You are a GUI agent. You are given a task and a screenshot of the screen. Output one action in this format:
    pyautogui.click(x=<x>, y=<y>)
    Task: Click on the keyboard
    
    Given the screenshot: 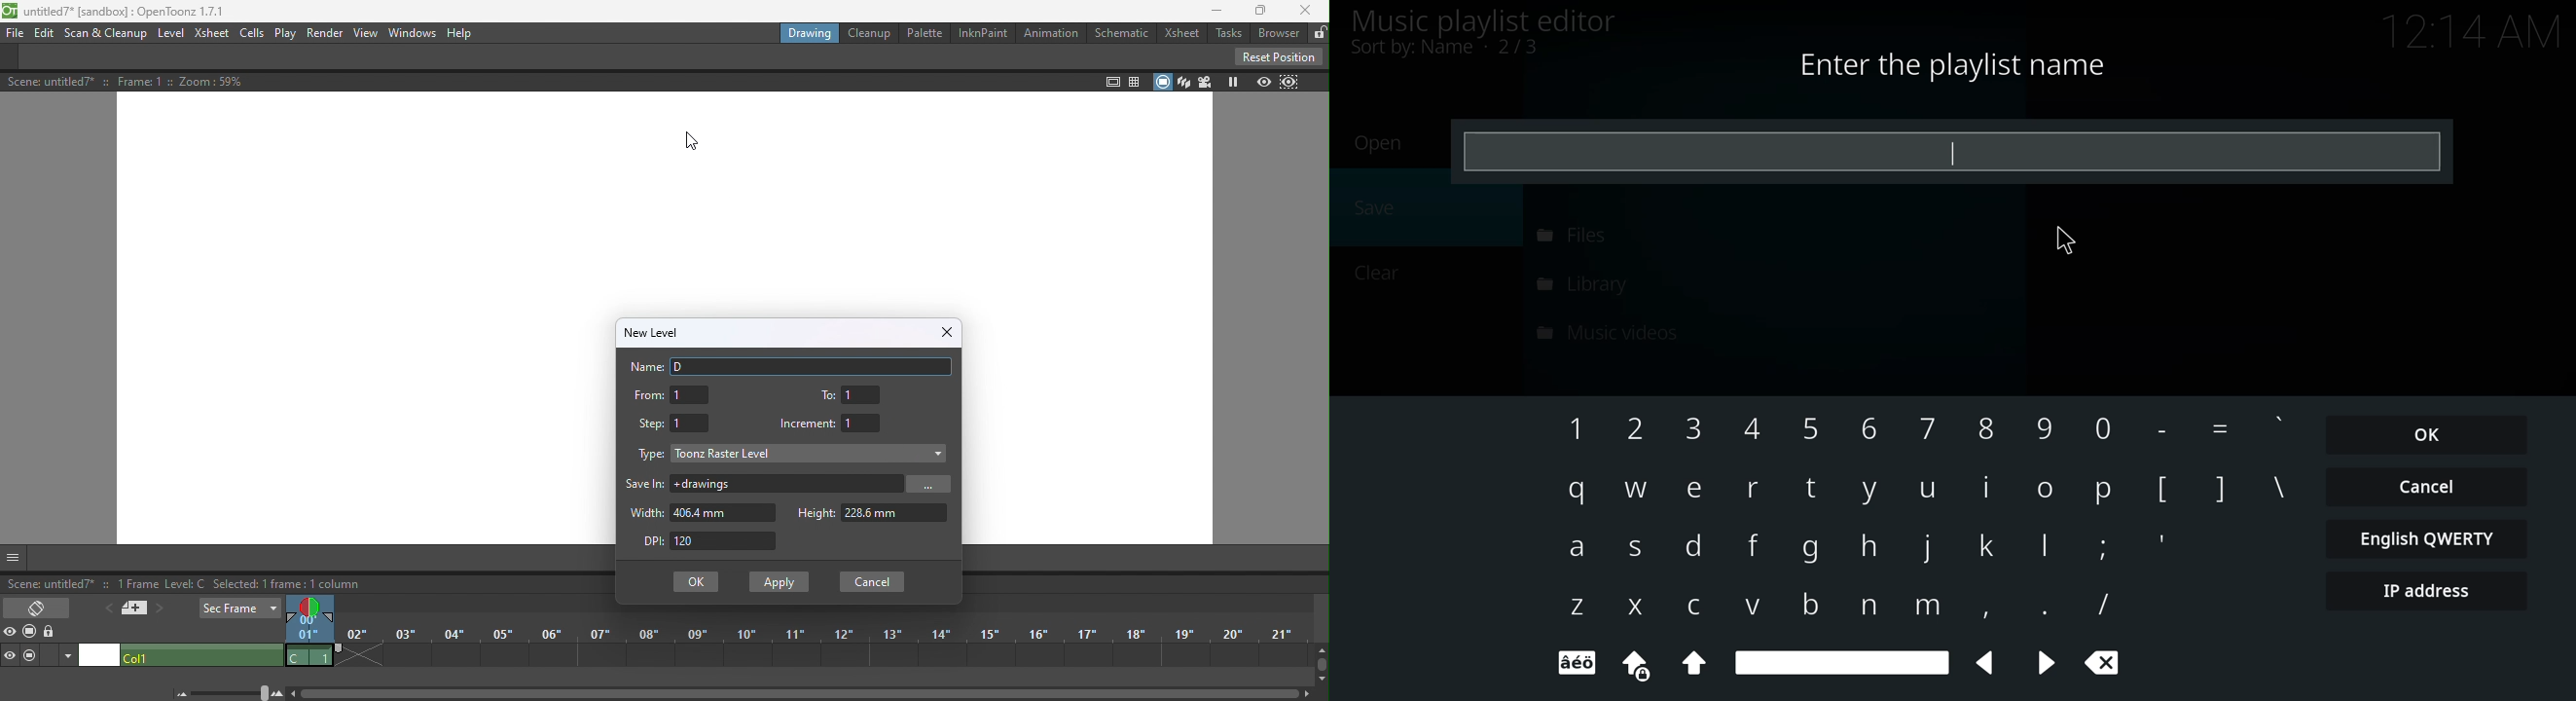 What is the action you would take?
    pyautogui.click(x=1923, y=543)
    